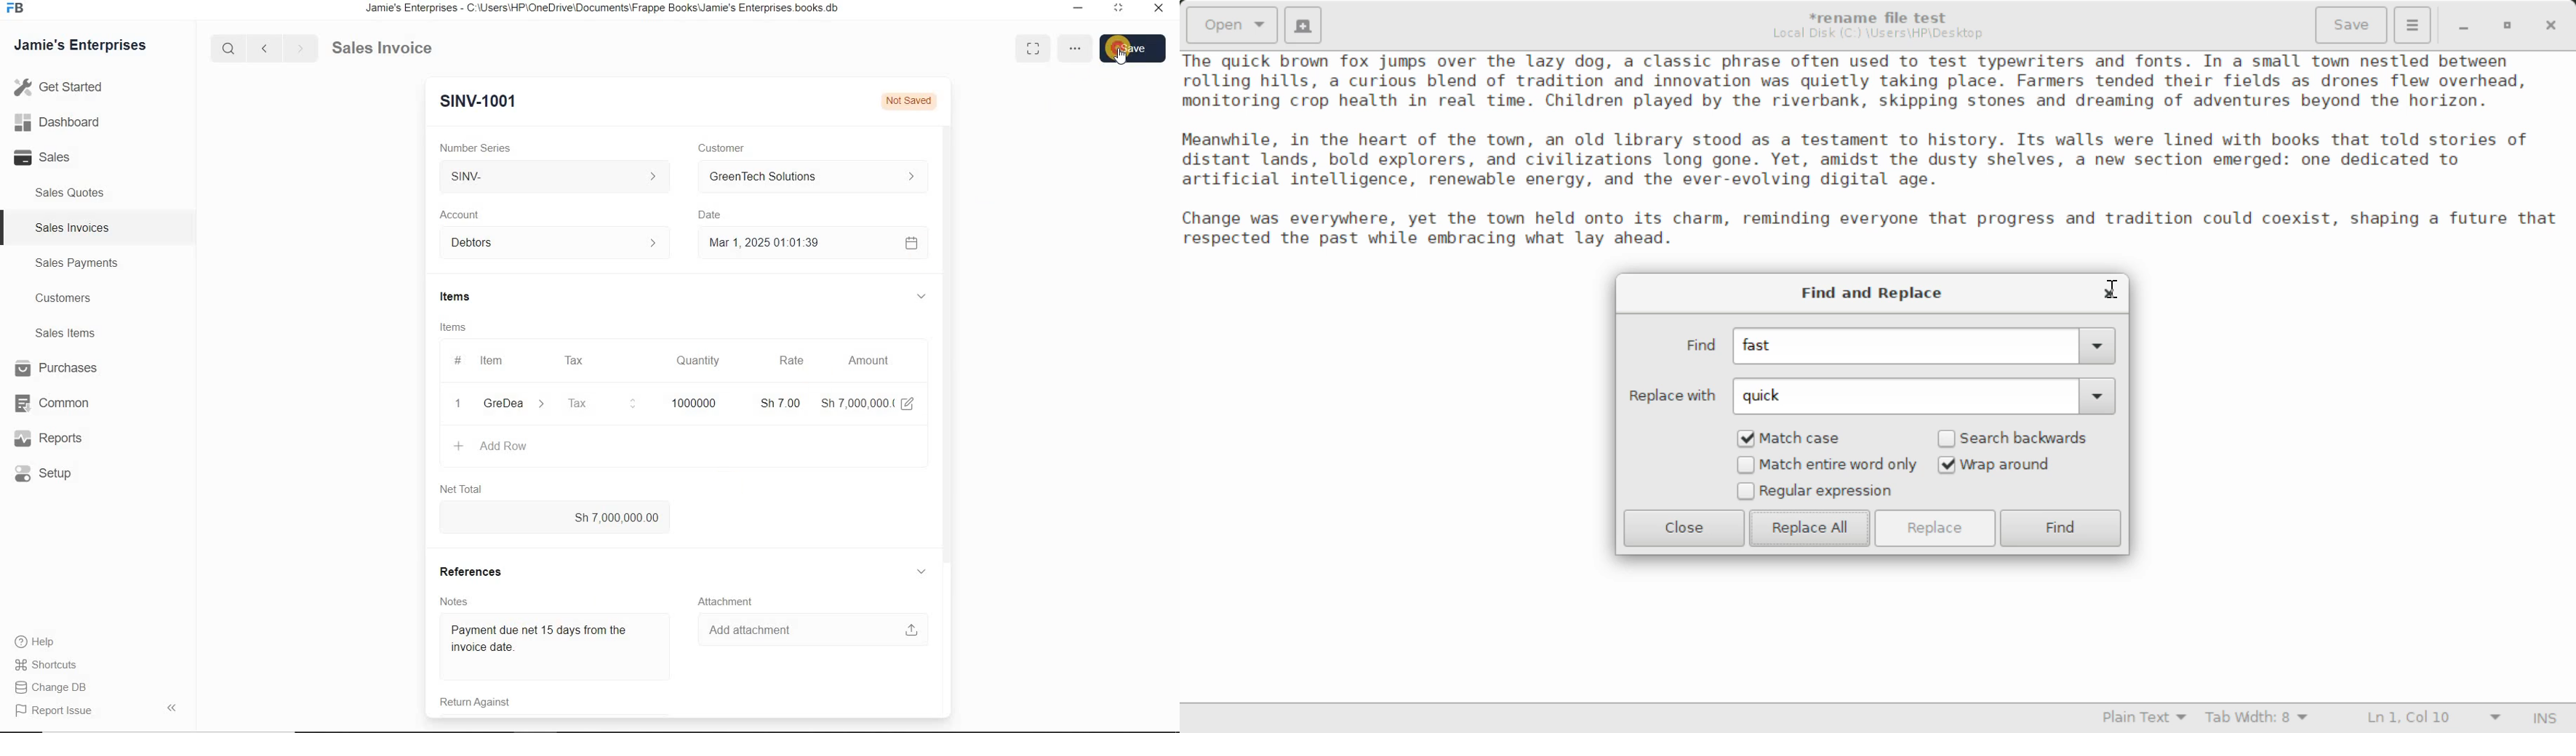 This screenshot has height=756, width=2576. I want to click on Match entire word only, so click(1826, 466).